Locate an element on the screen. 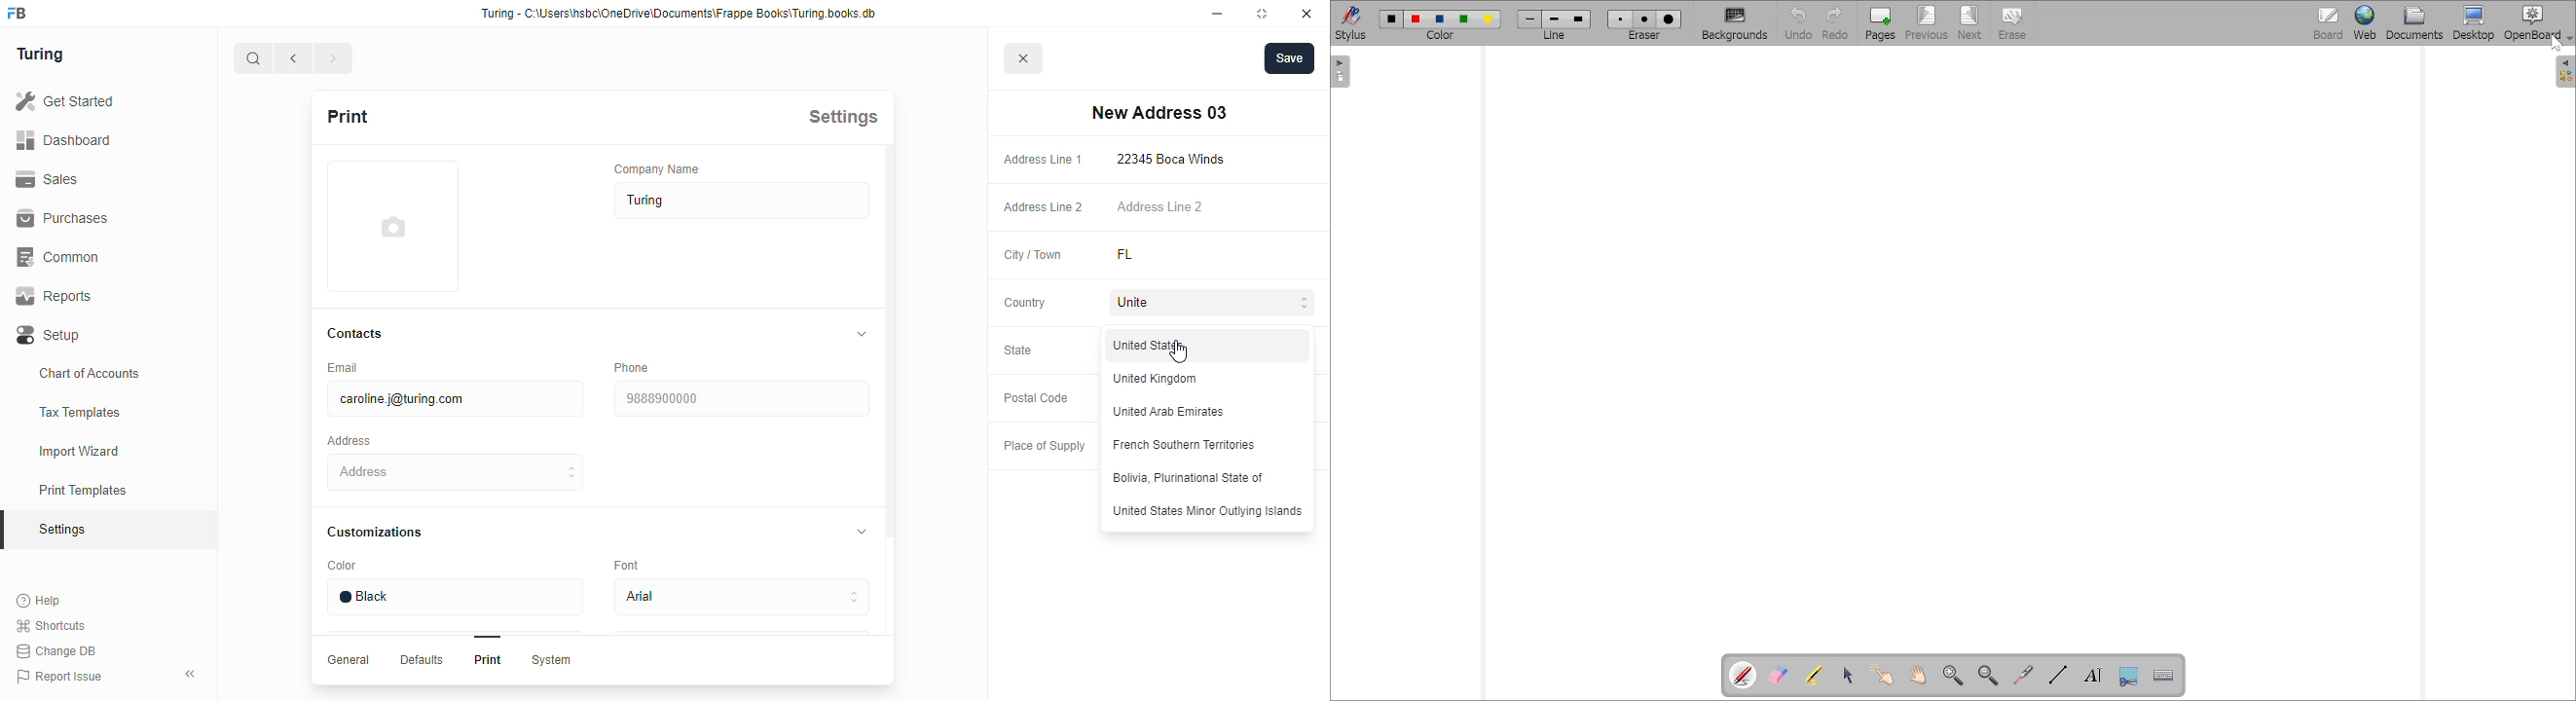  customizations is located at coordinates (374, 532).